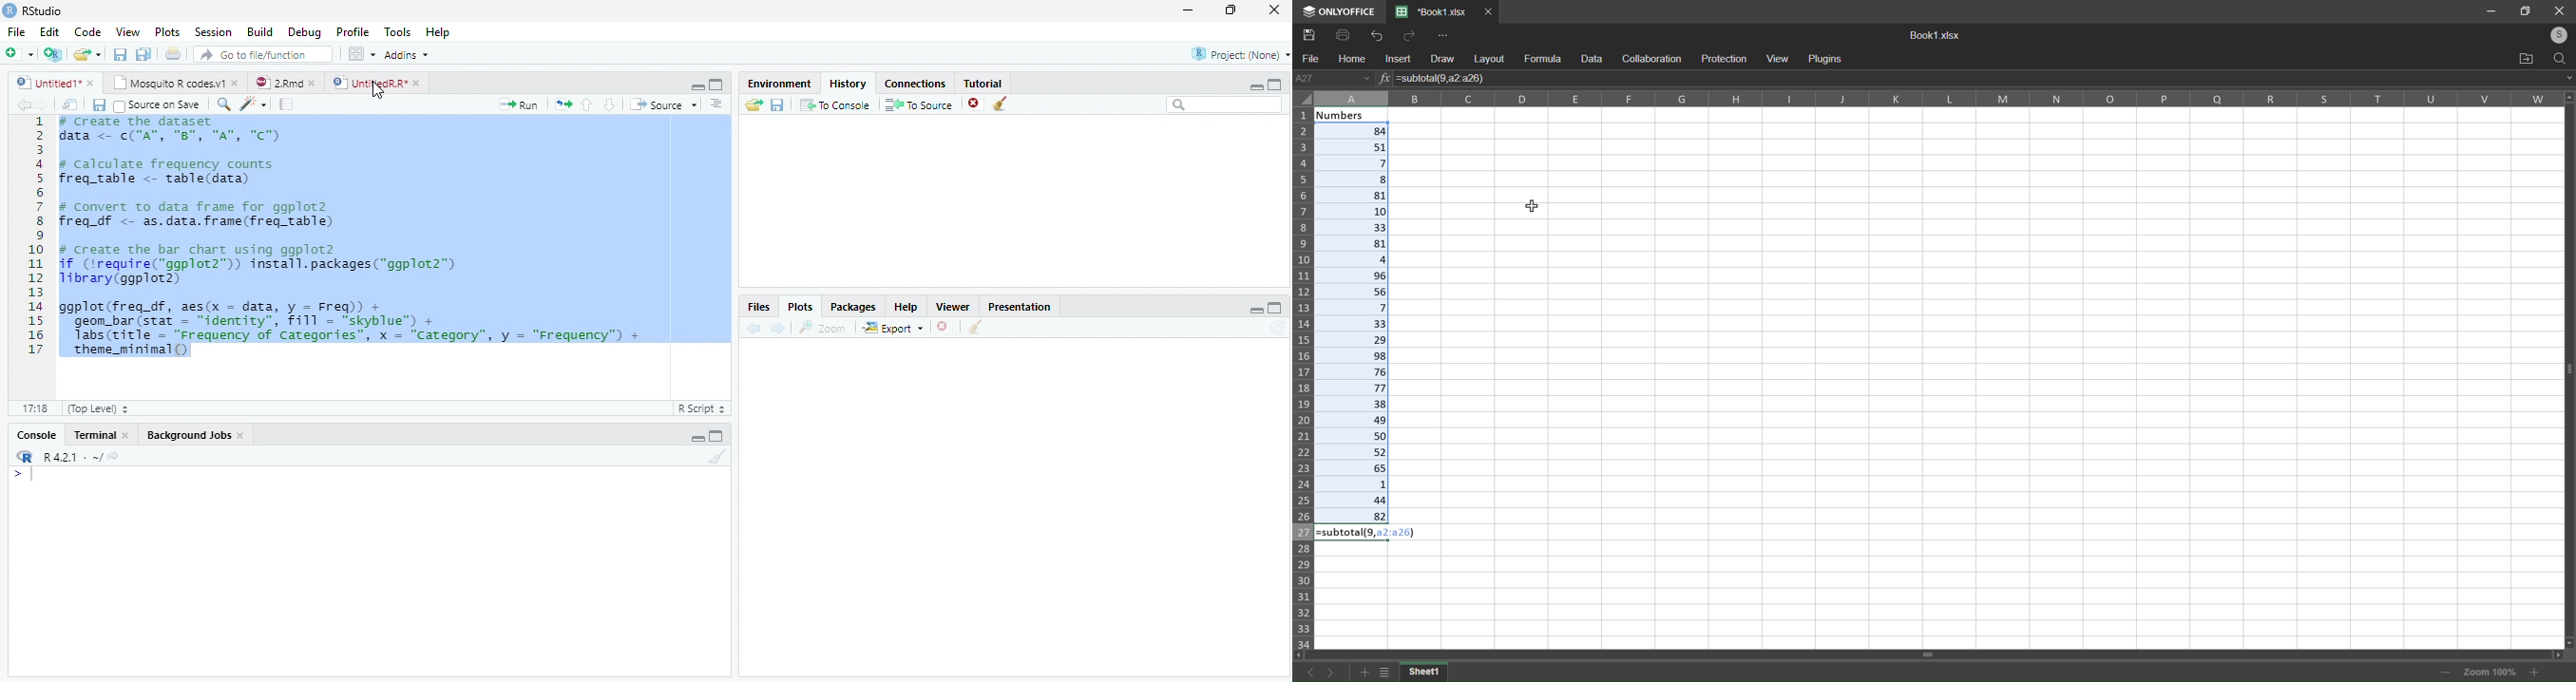 This screenshot has width=2576, height=700. I want to click on Search, so click(1225, 107).